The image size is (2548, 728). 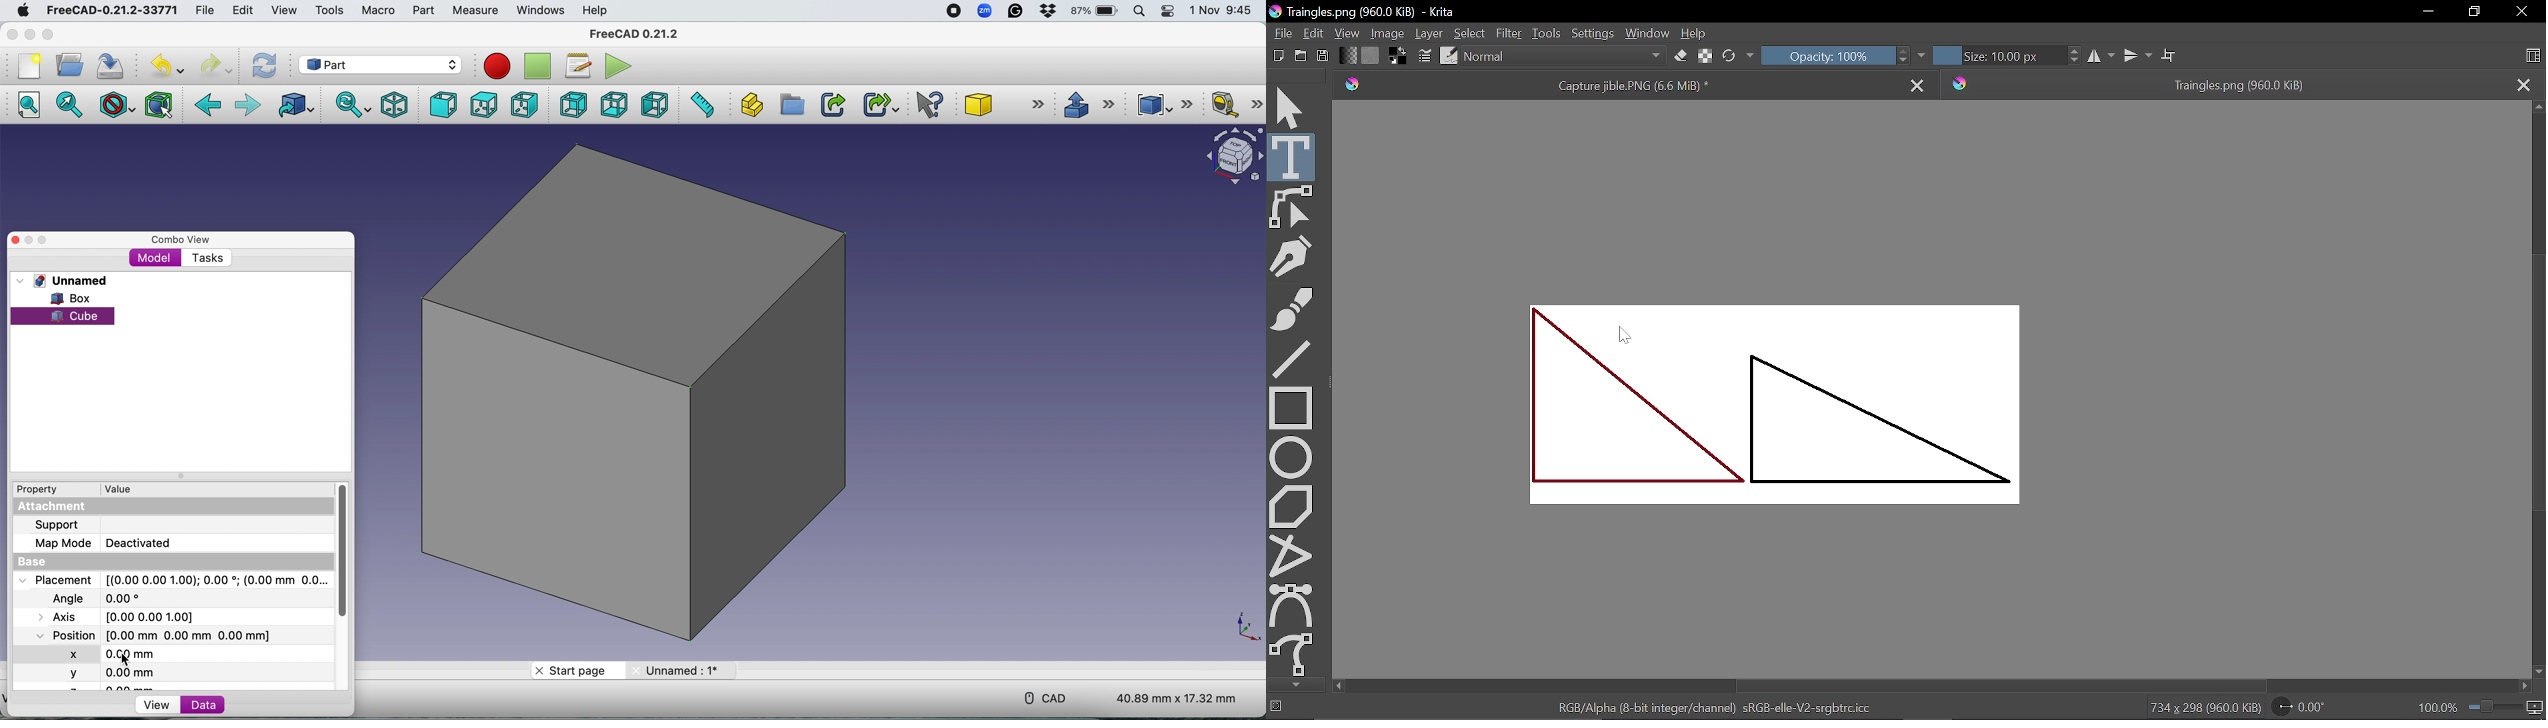 I want to click on Object interface, so click(x=1230, y=158).